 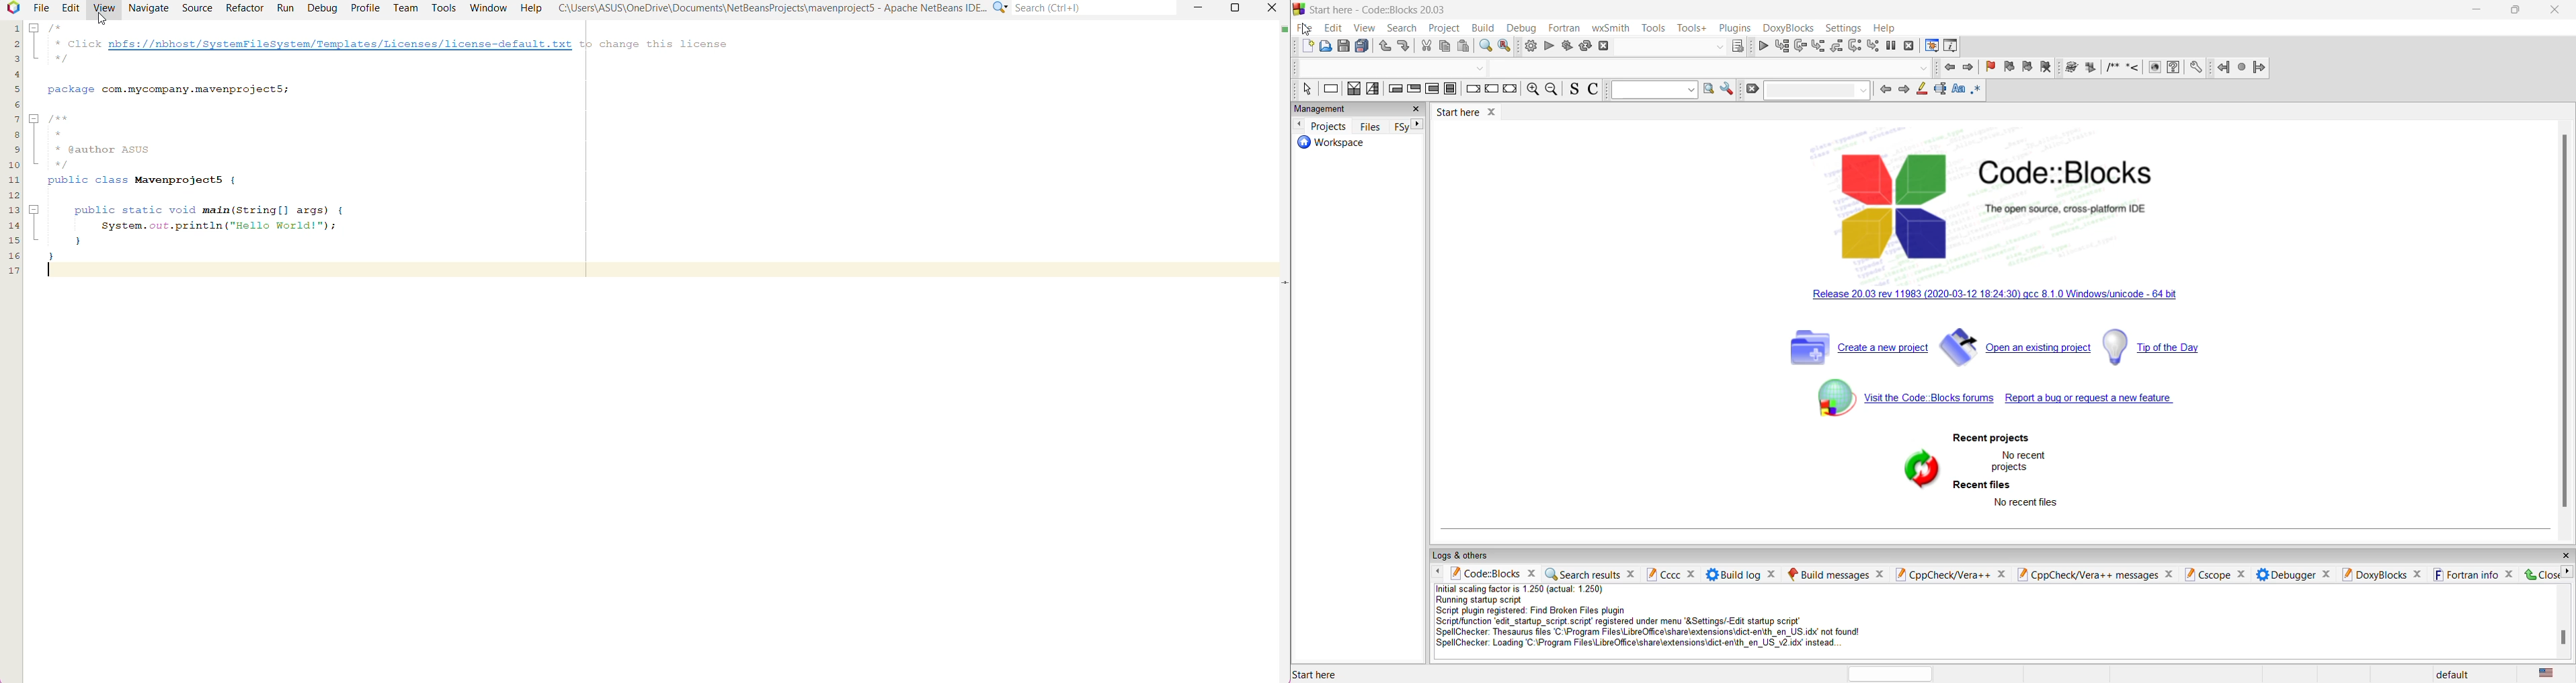 What do you see at coordinates (2160, 346) in the screenshot?
I see `tip of the day` at bounding box center [2160, 346].